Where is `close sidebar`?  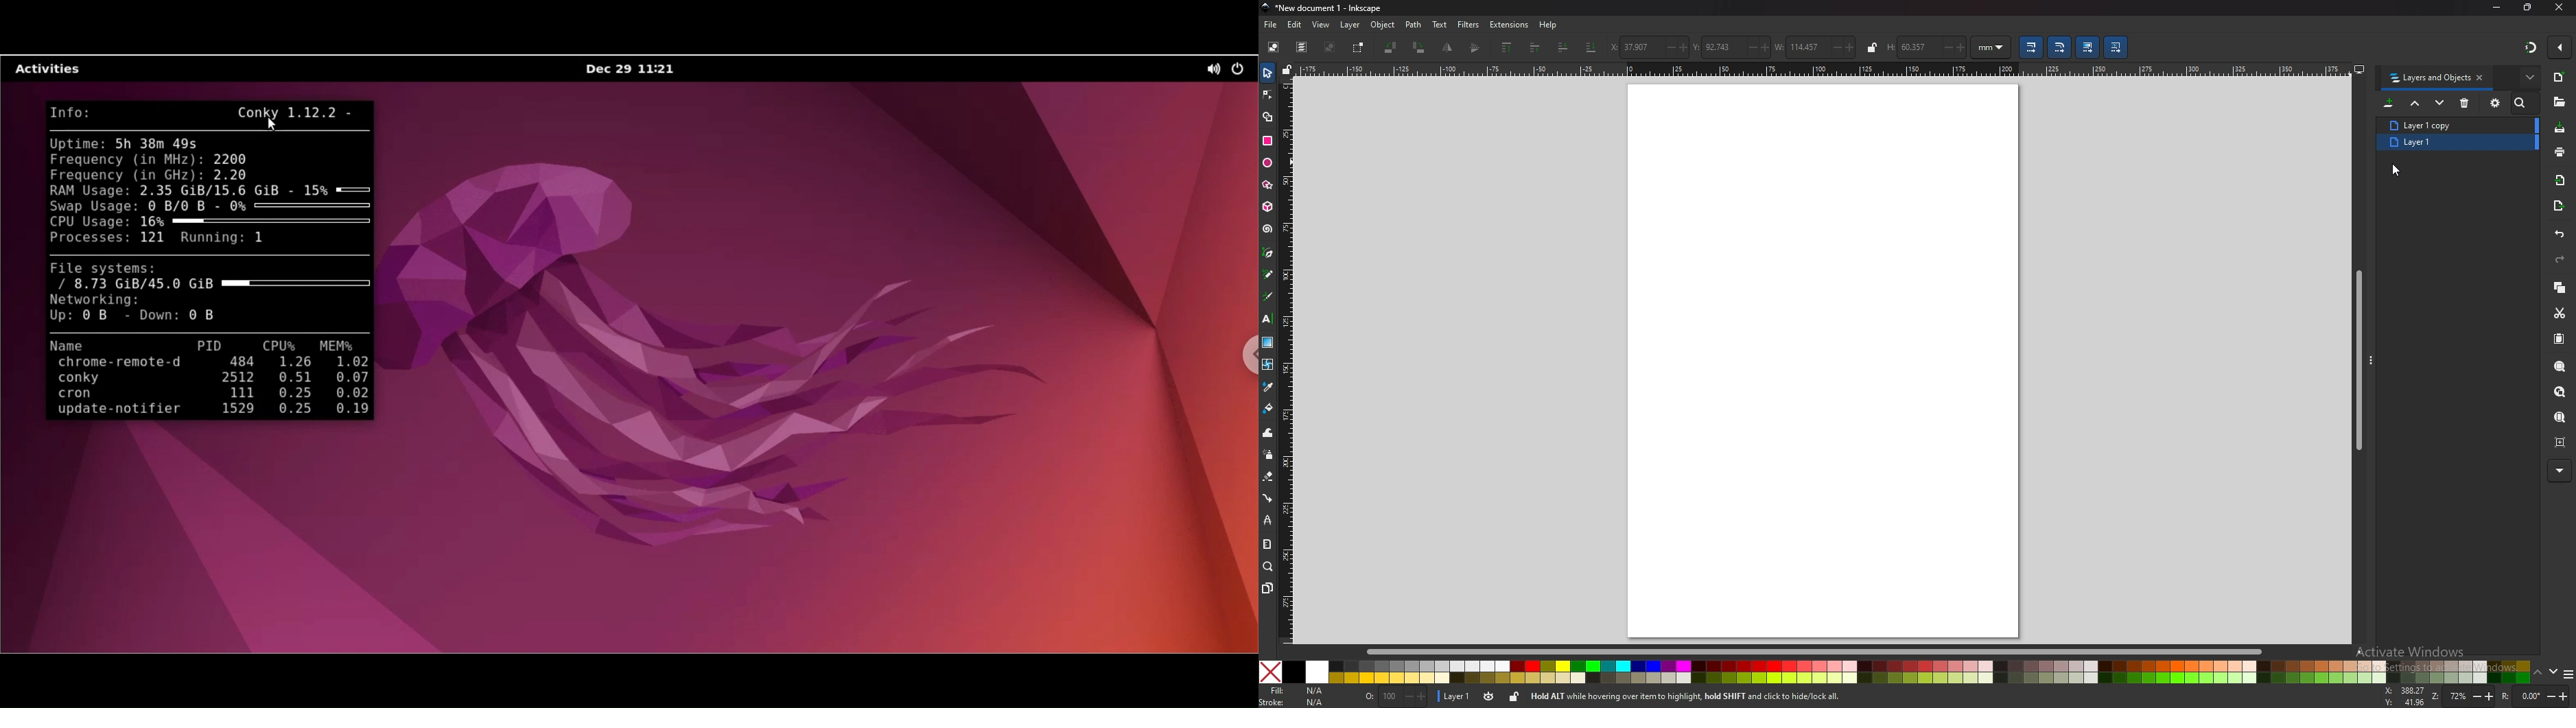 close sidebar is located at coordinates (2480, 77).